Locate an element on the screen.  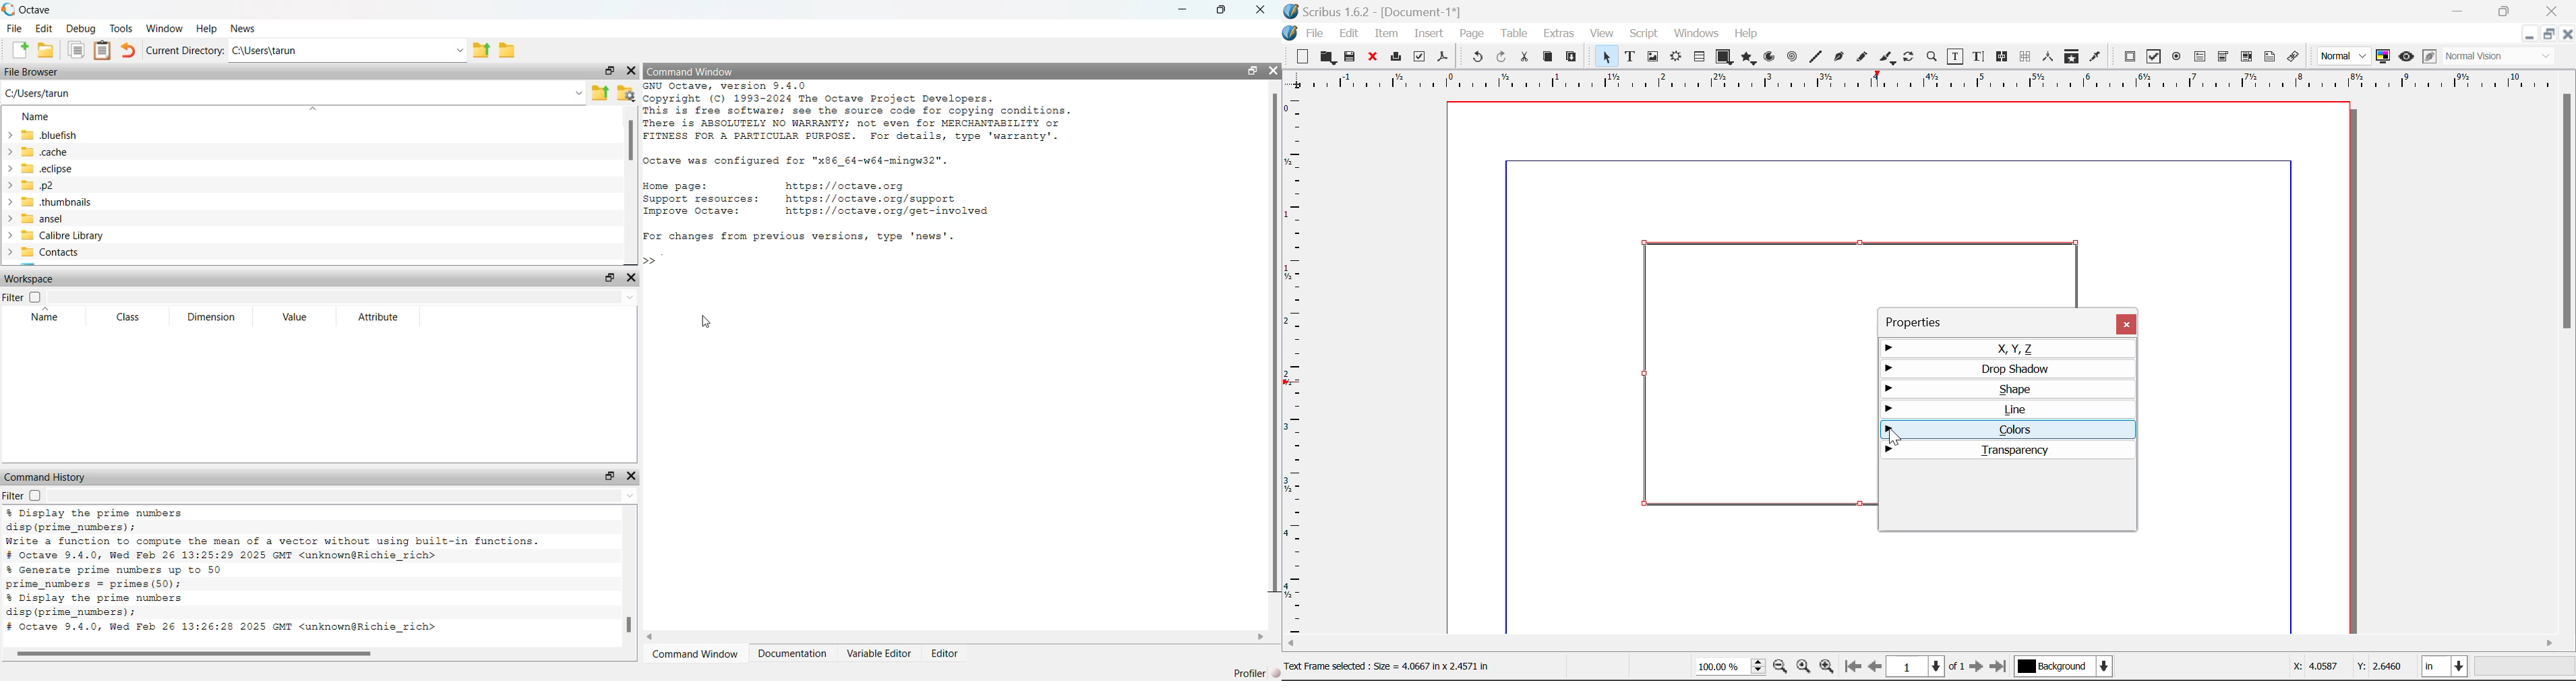
News is located at coordinates (244, 28).